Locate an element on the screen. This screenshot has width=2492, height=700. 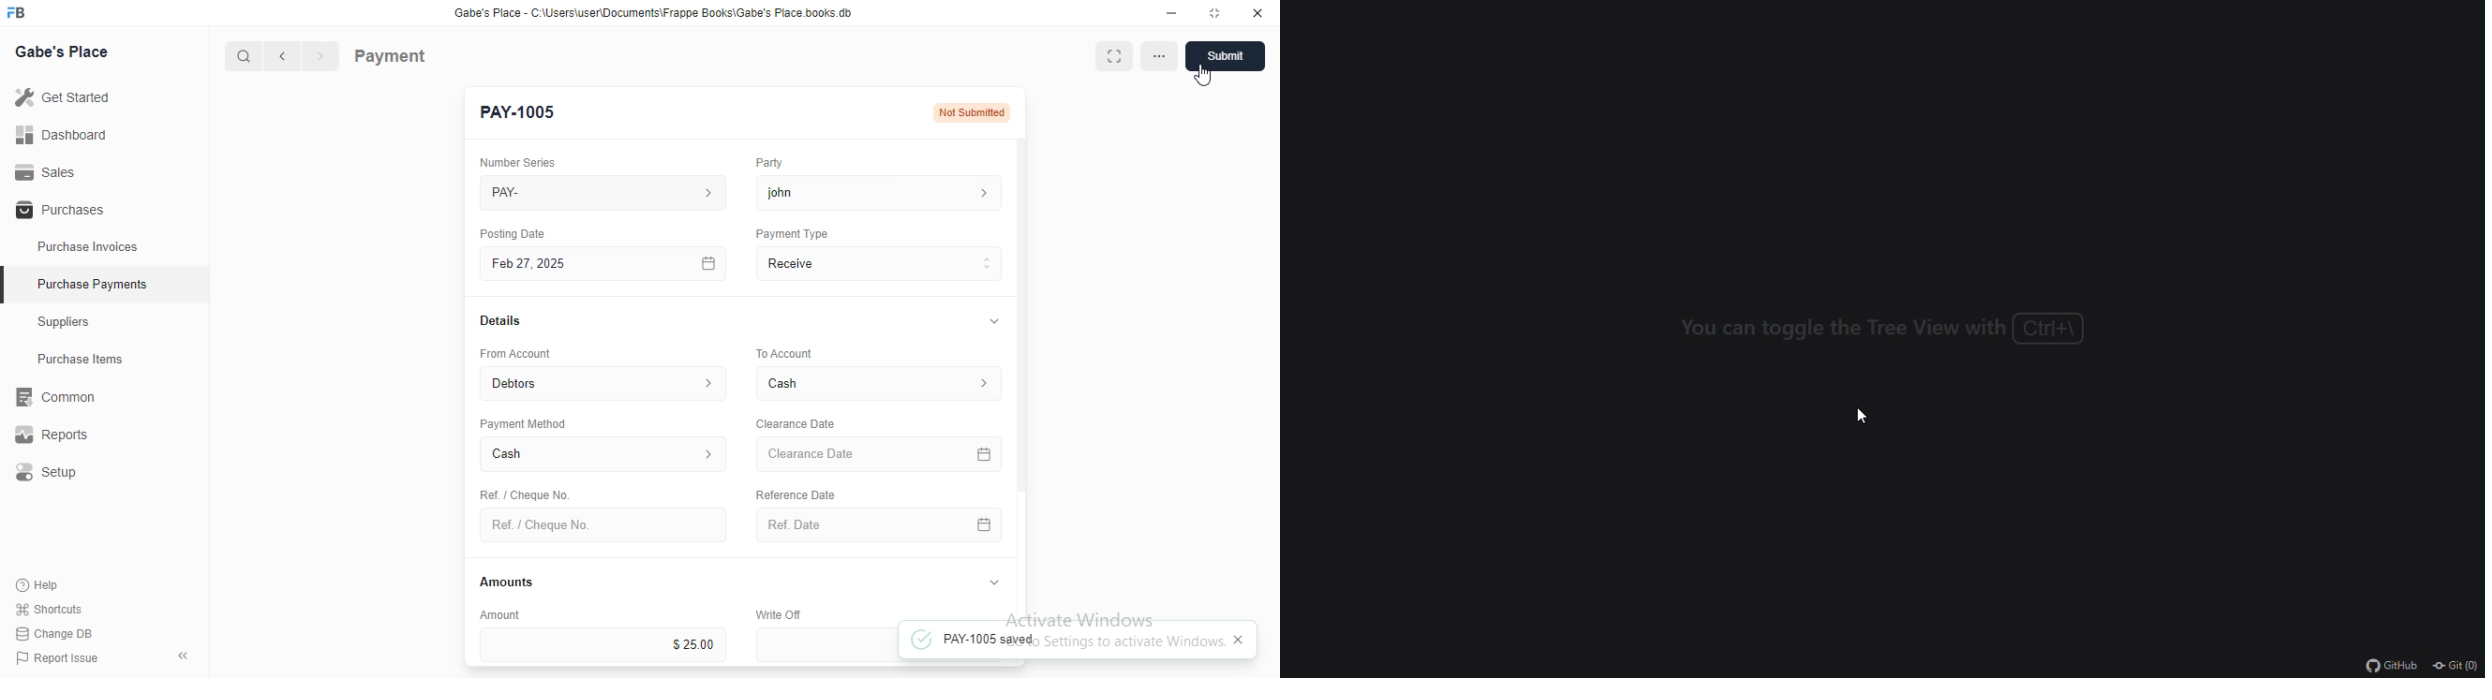
Details is located at coordinates (498, 321).